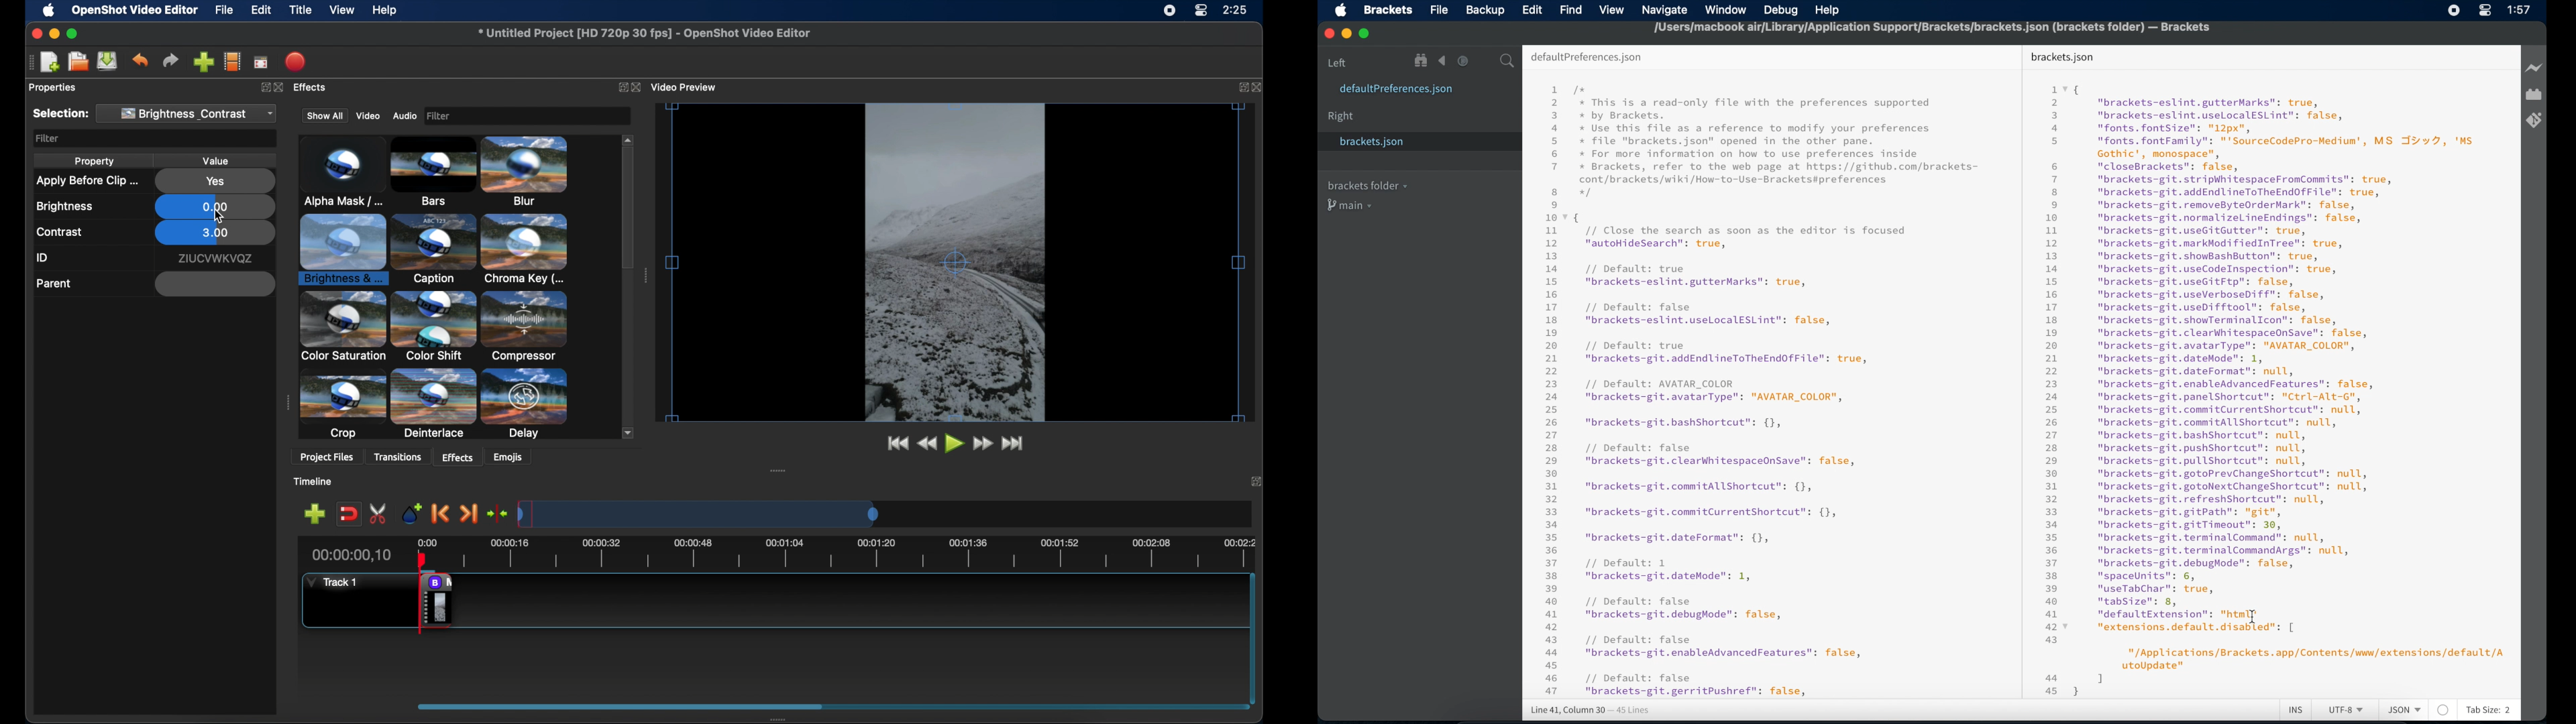 This screenshot has width=2576, height=728. What do you see at coordinates (368, 115) in the screenshot?
I see `video` at bounding box center [368, 115].